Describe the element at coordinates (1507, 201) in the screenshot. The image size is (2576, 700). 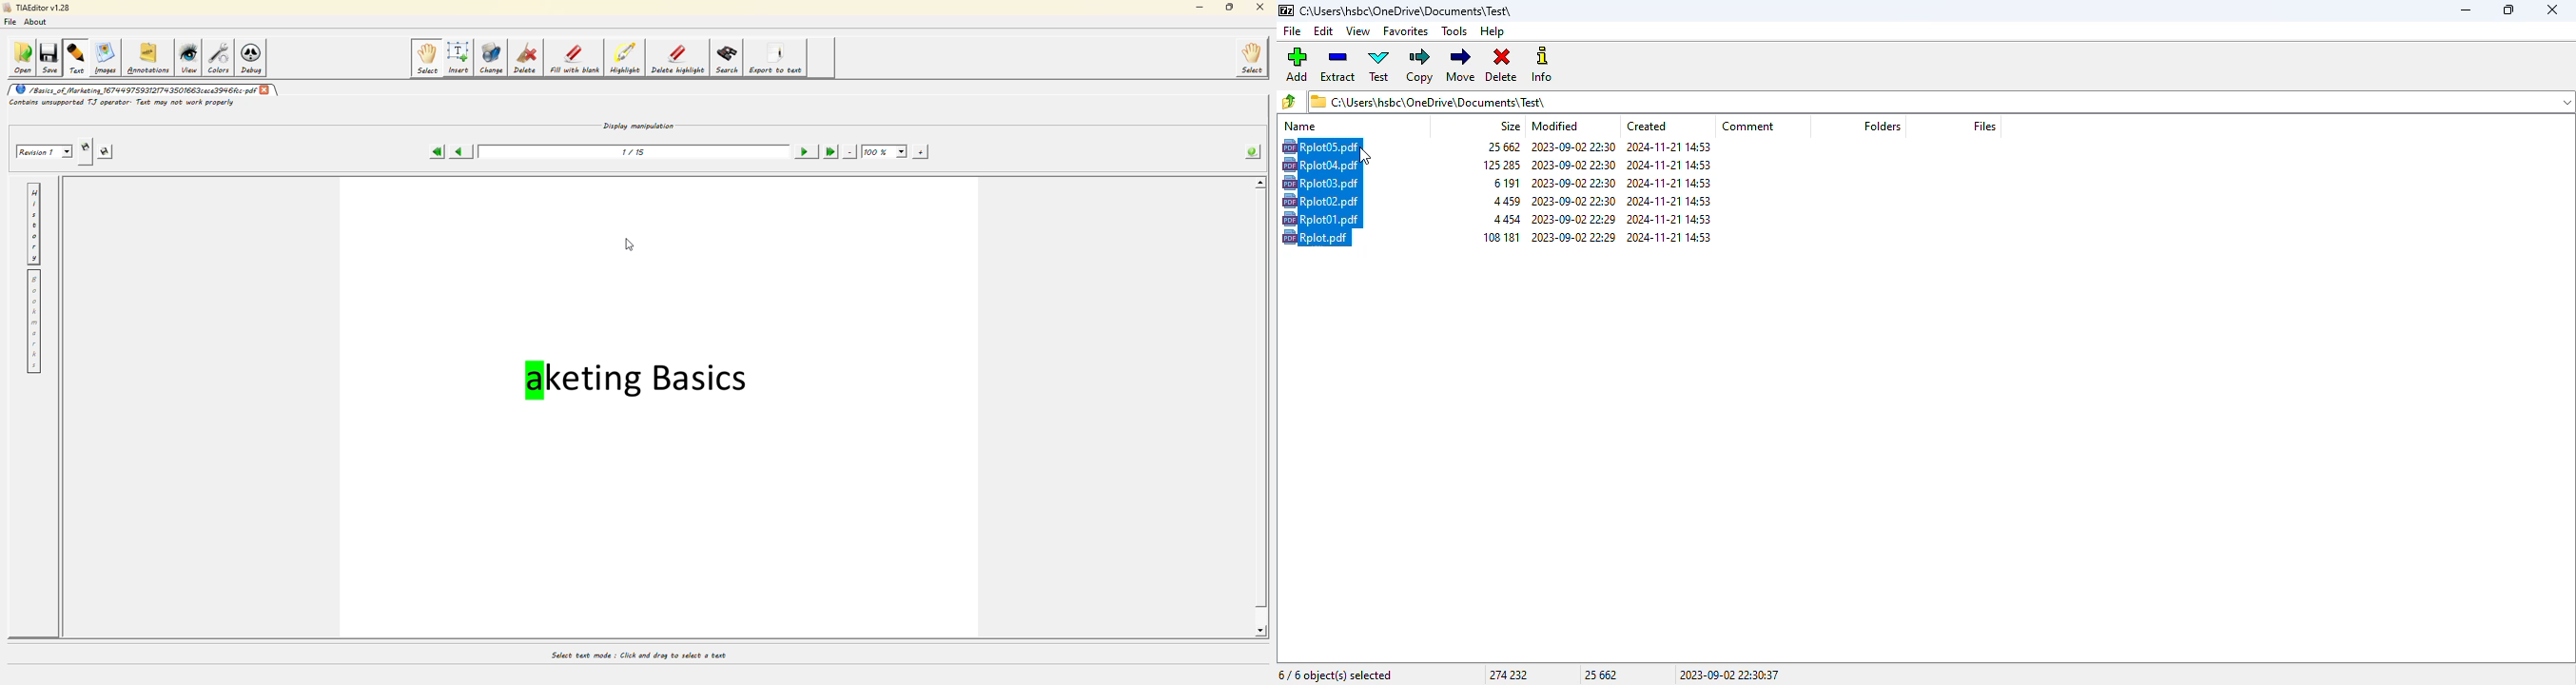
I see `size` at that location.